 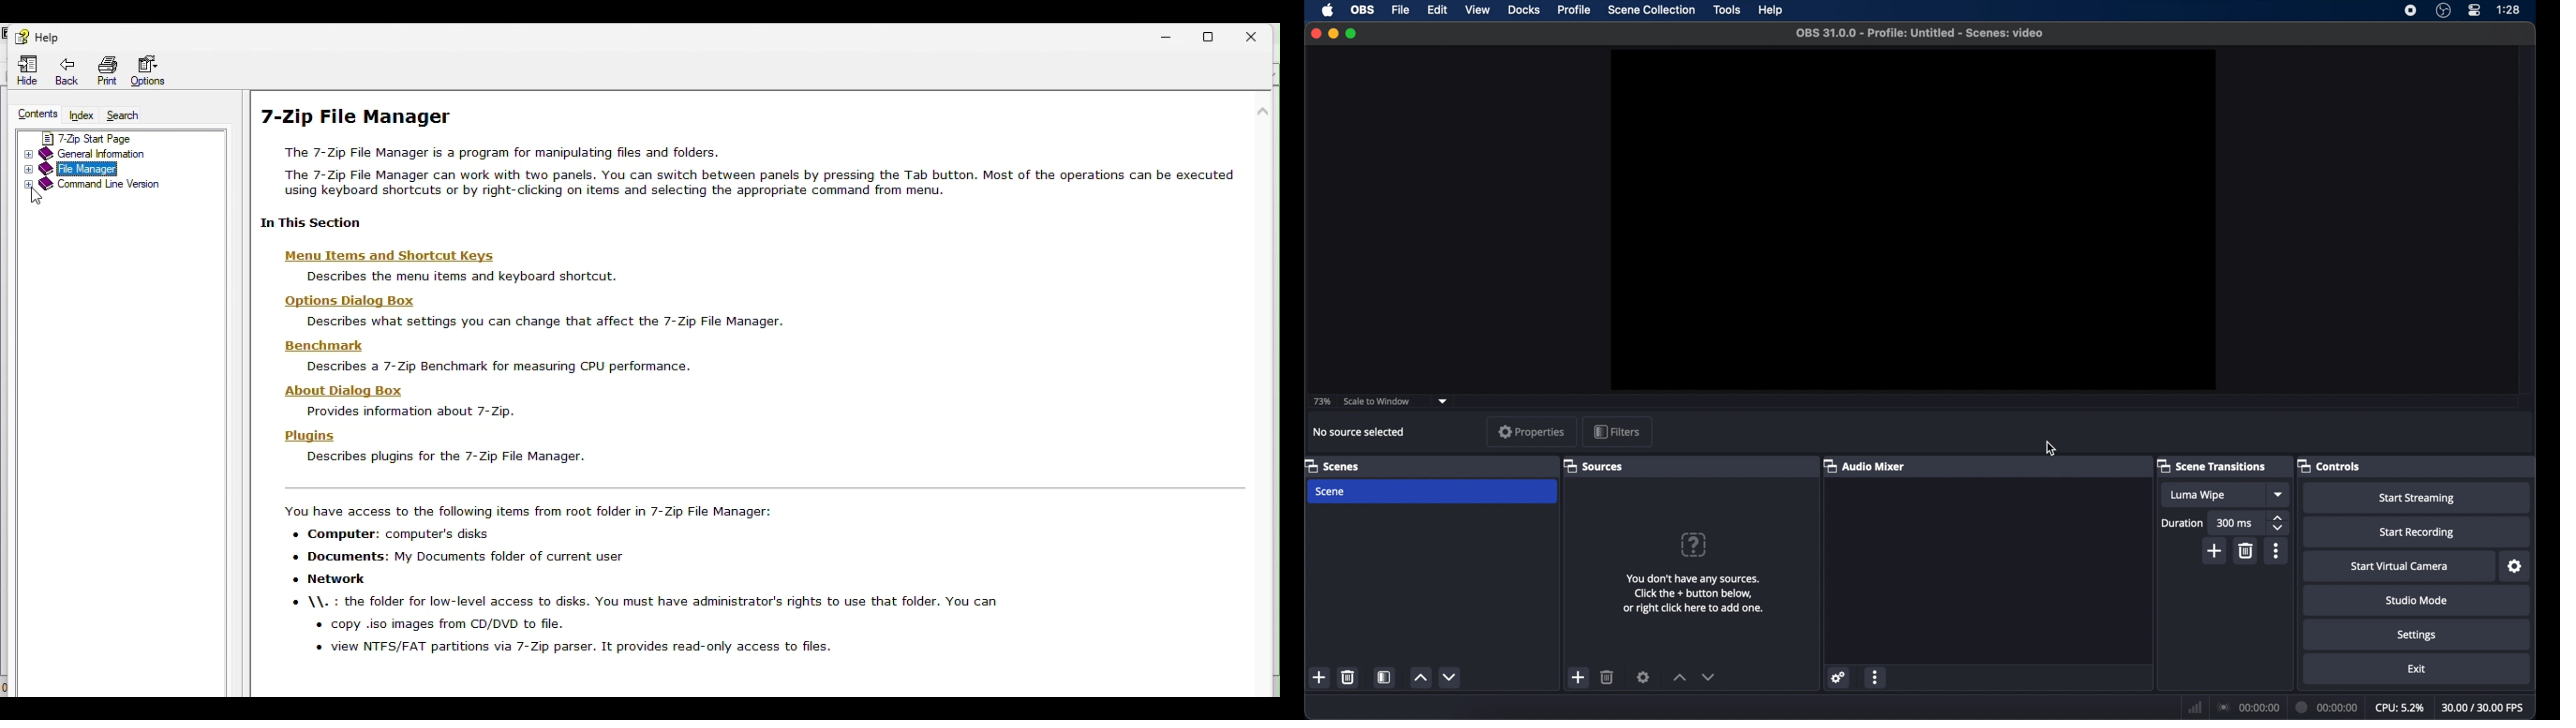 What do you see at coordinates (1265, 313) in the screenshot?
I see `scroll bar` at bounding box center [1265, 313].